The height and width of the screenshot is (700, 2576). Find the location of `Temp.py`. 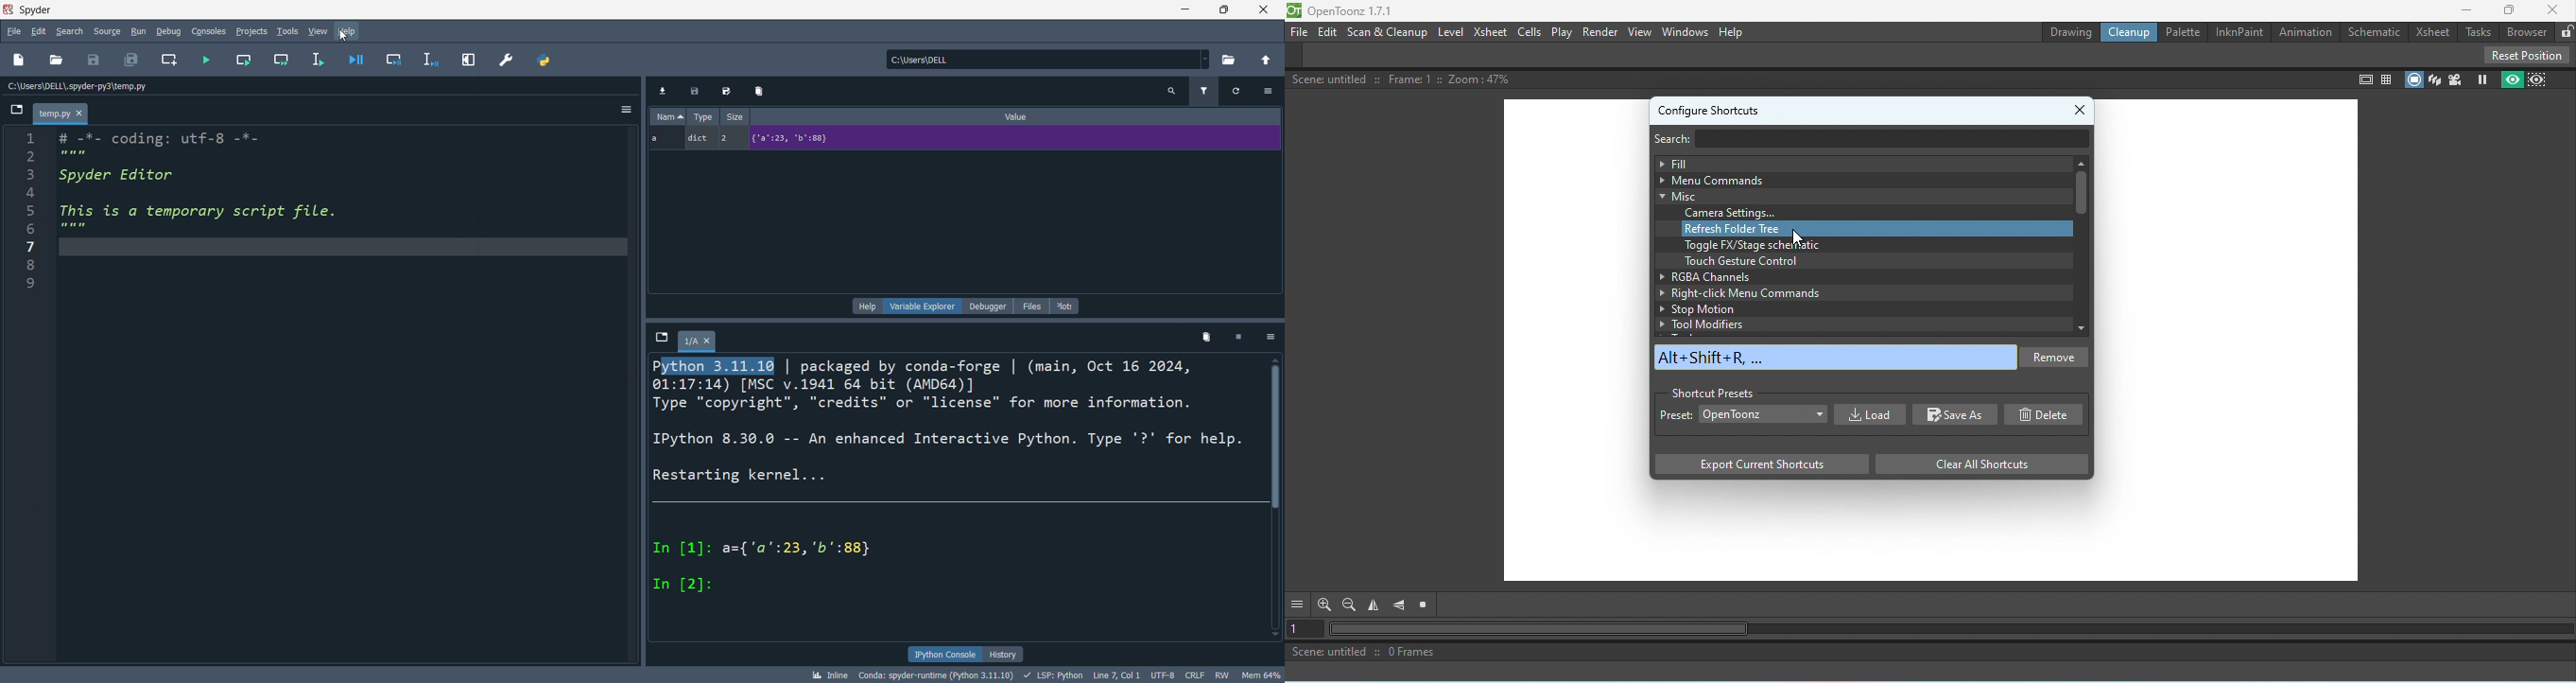

Temp.py is located at coordinates (61, 113).